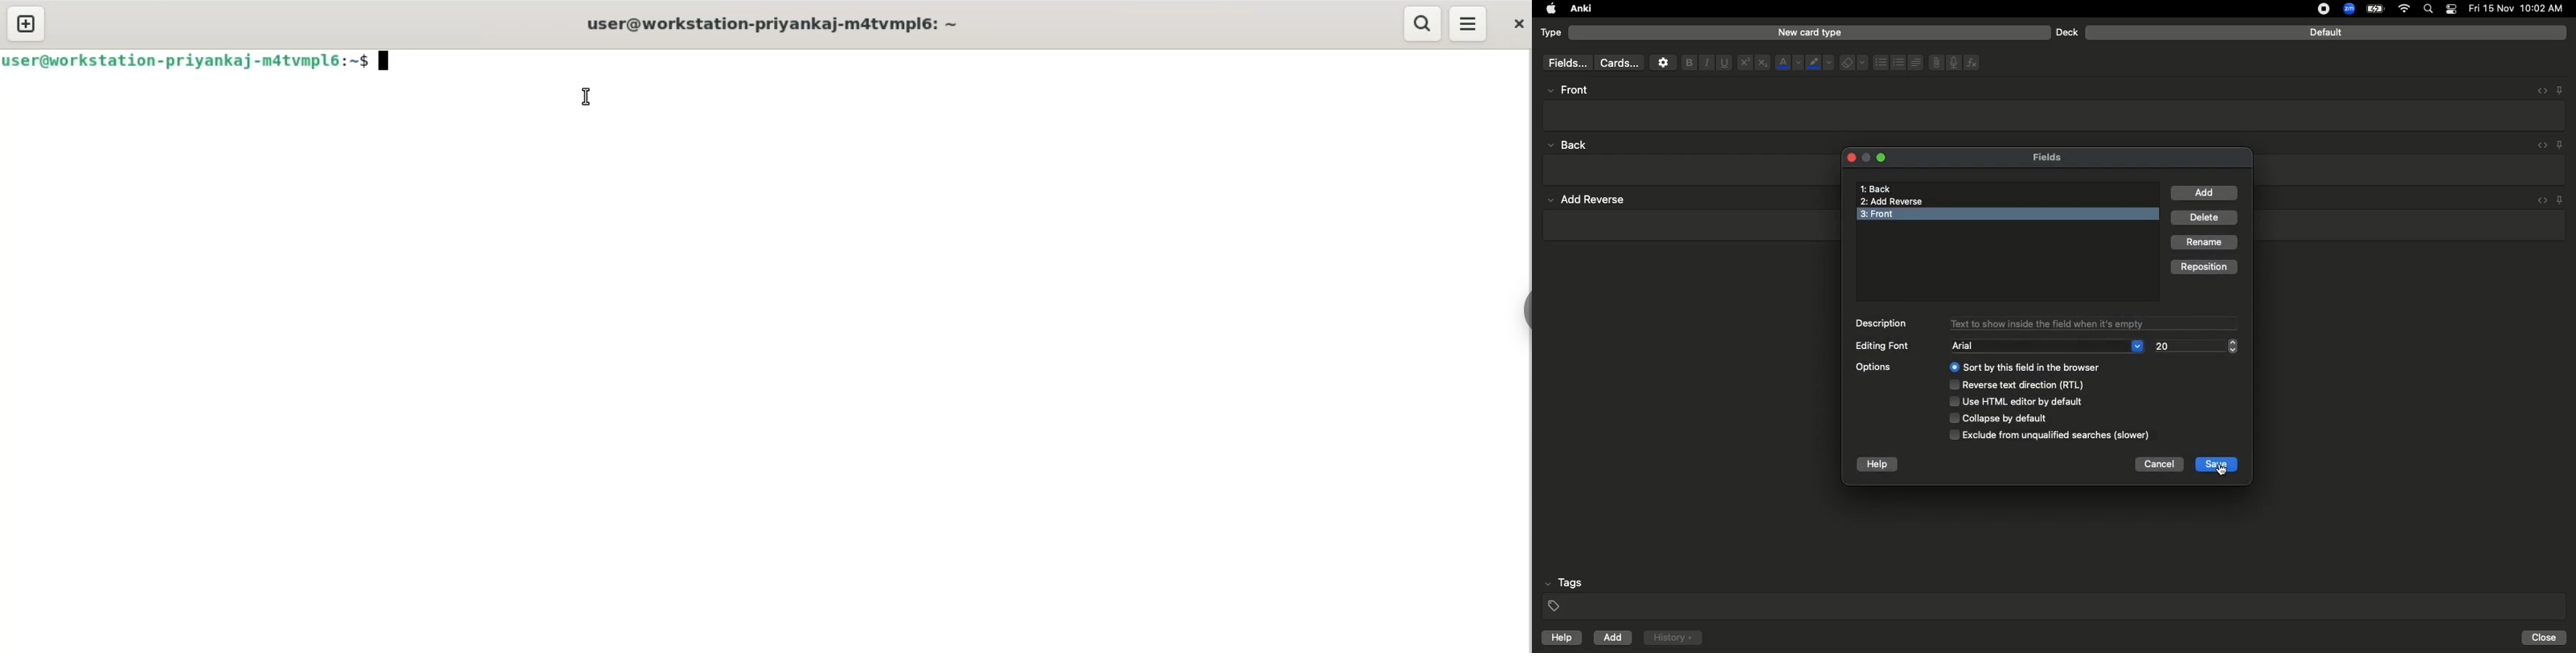  I want to click on High, so click(1573, 90).